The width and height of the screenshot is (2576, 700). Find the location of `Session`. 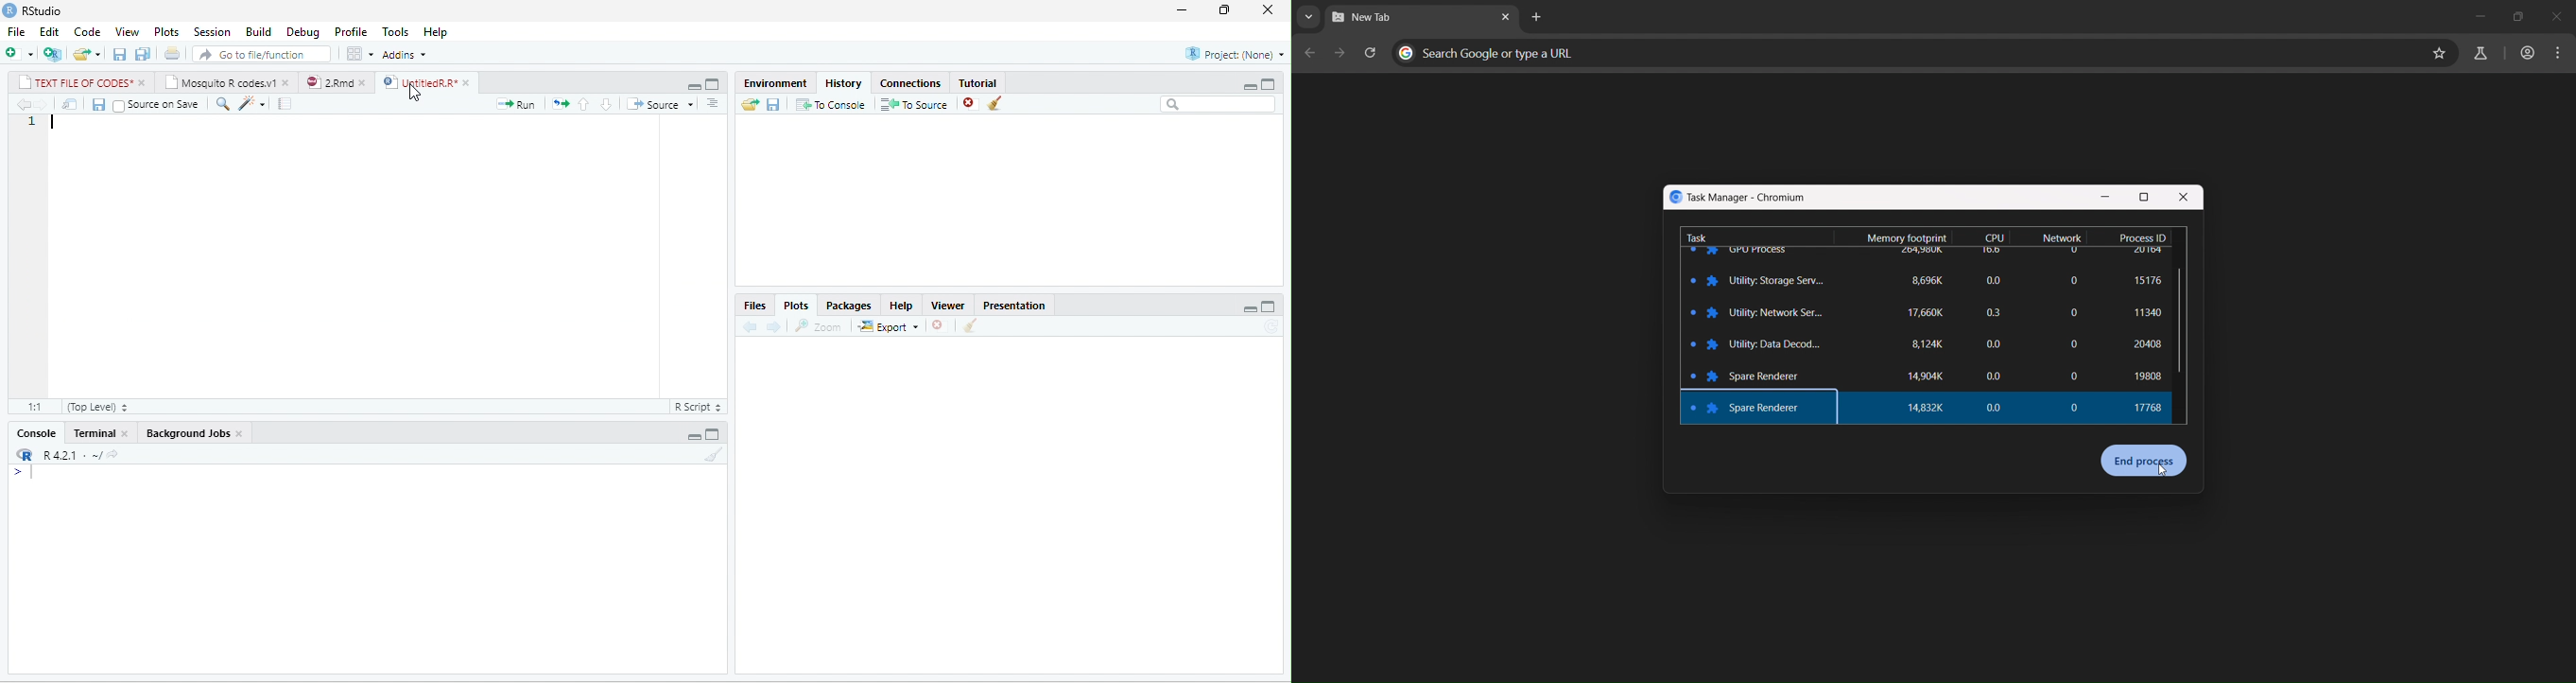

Session is located at coordinates (213, 32).